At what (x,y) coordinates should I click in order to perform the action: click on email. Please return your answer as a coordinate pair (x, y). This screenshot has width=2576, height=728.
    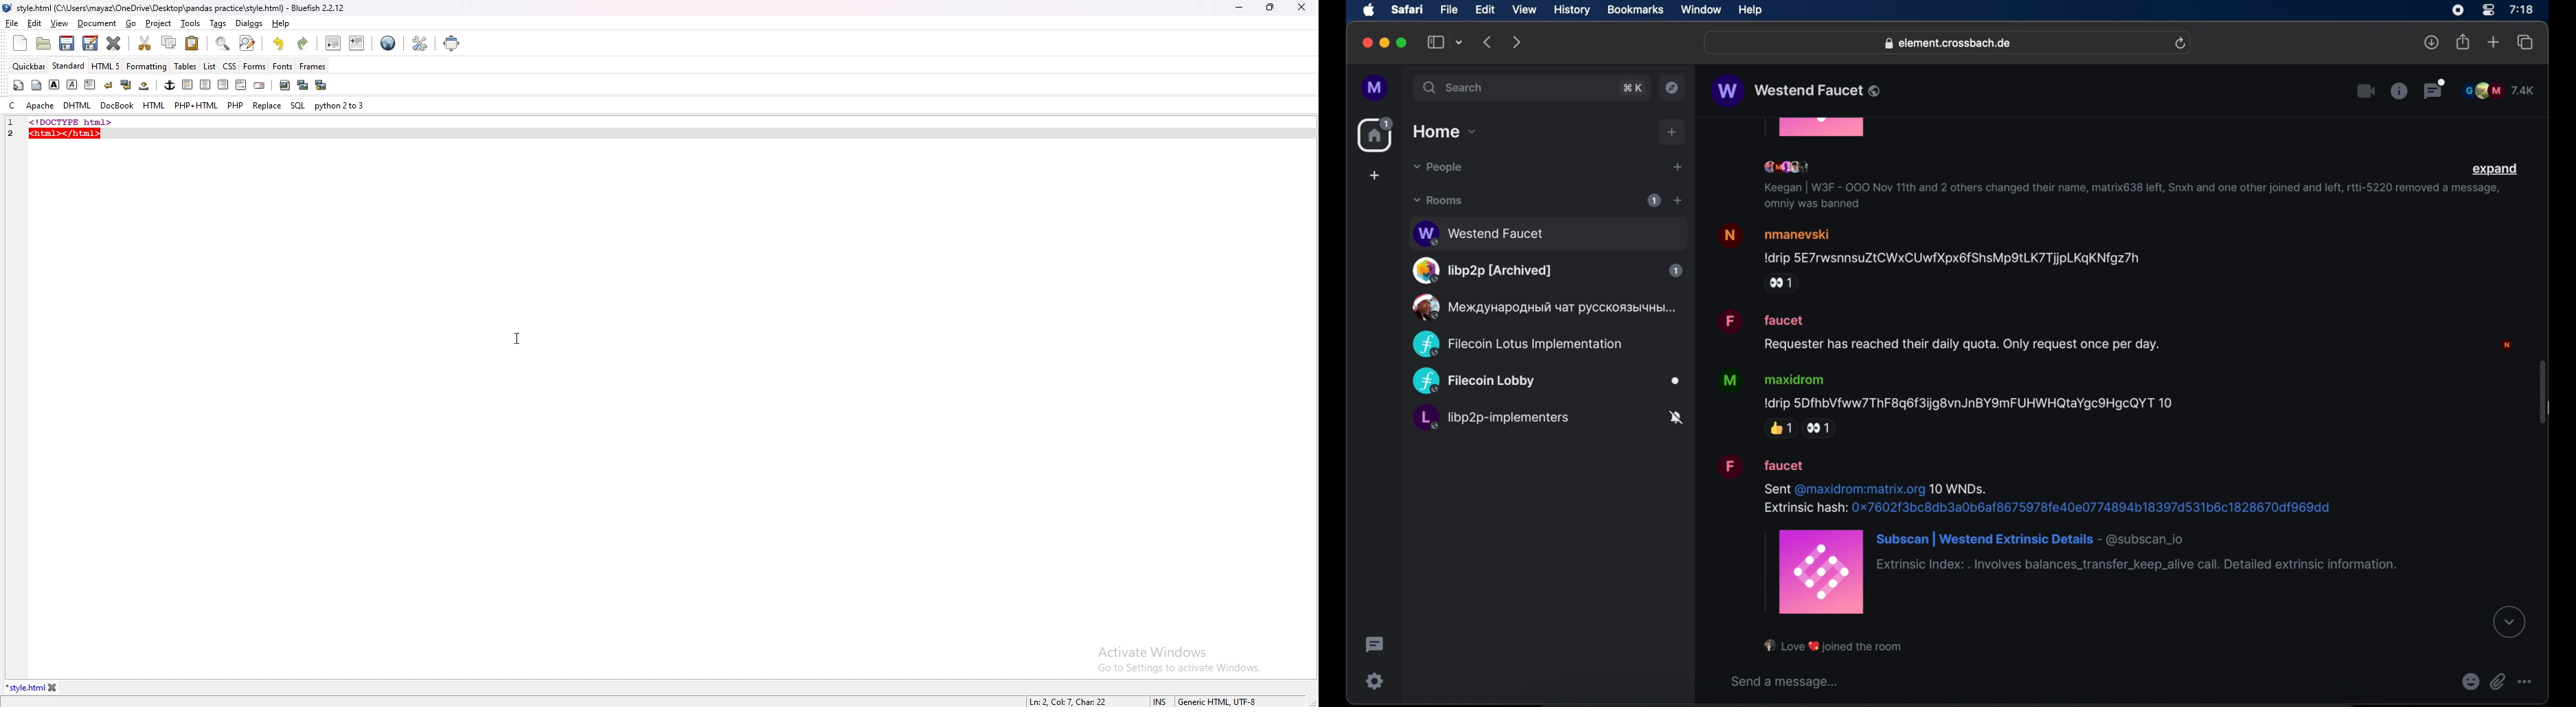
    Looking at the image, I should click on (259, 86).